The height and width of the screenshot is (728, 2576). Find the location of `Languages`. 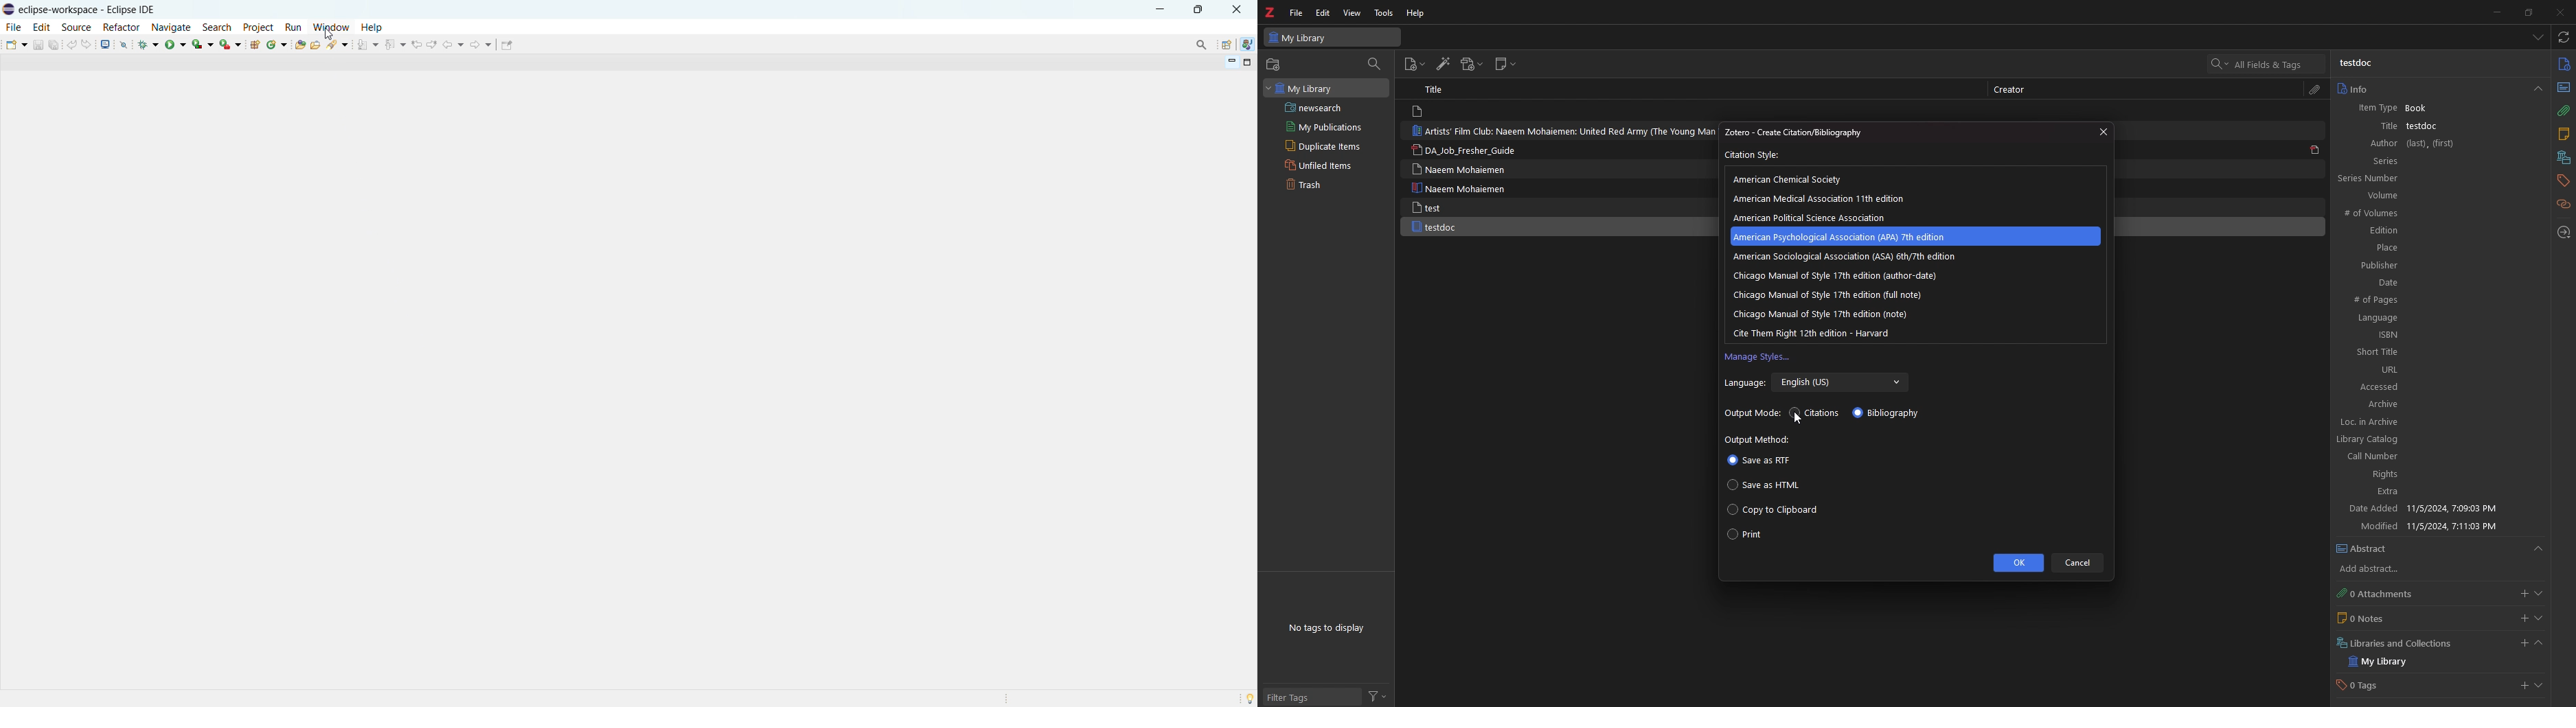

Languages is located at coordinates (2434, 318).